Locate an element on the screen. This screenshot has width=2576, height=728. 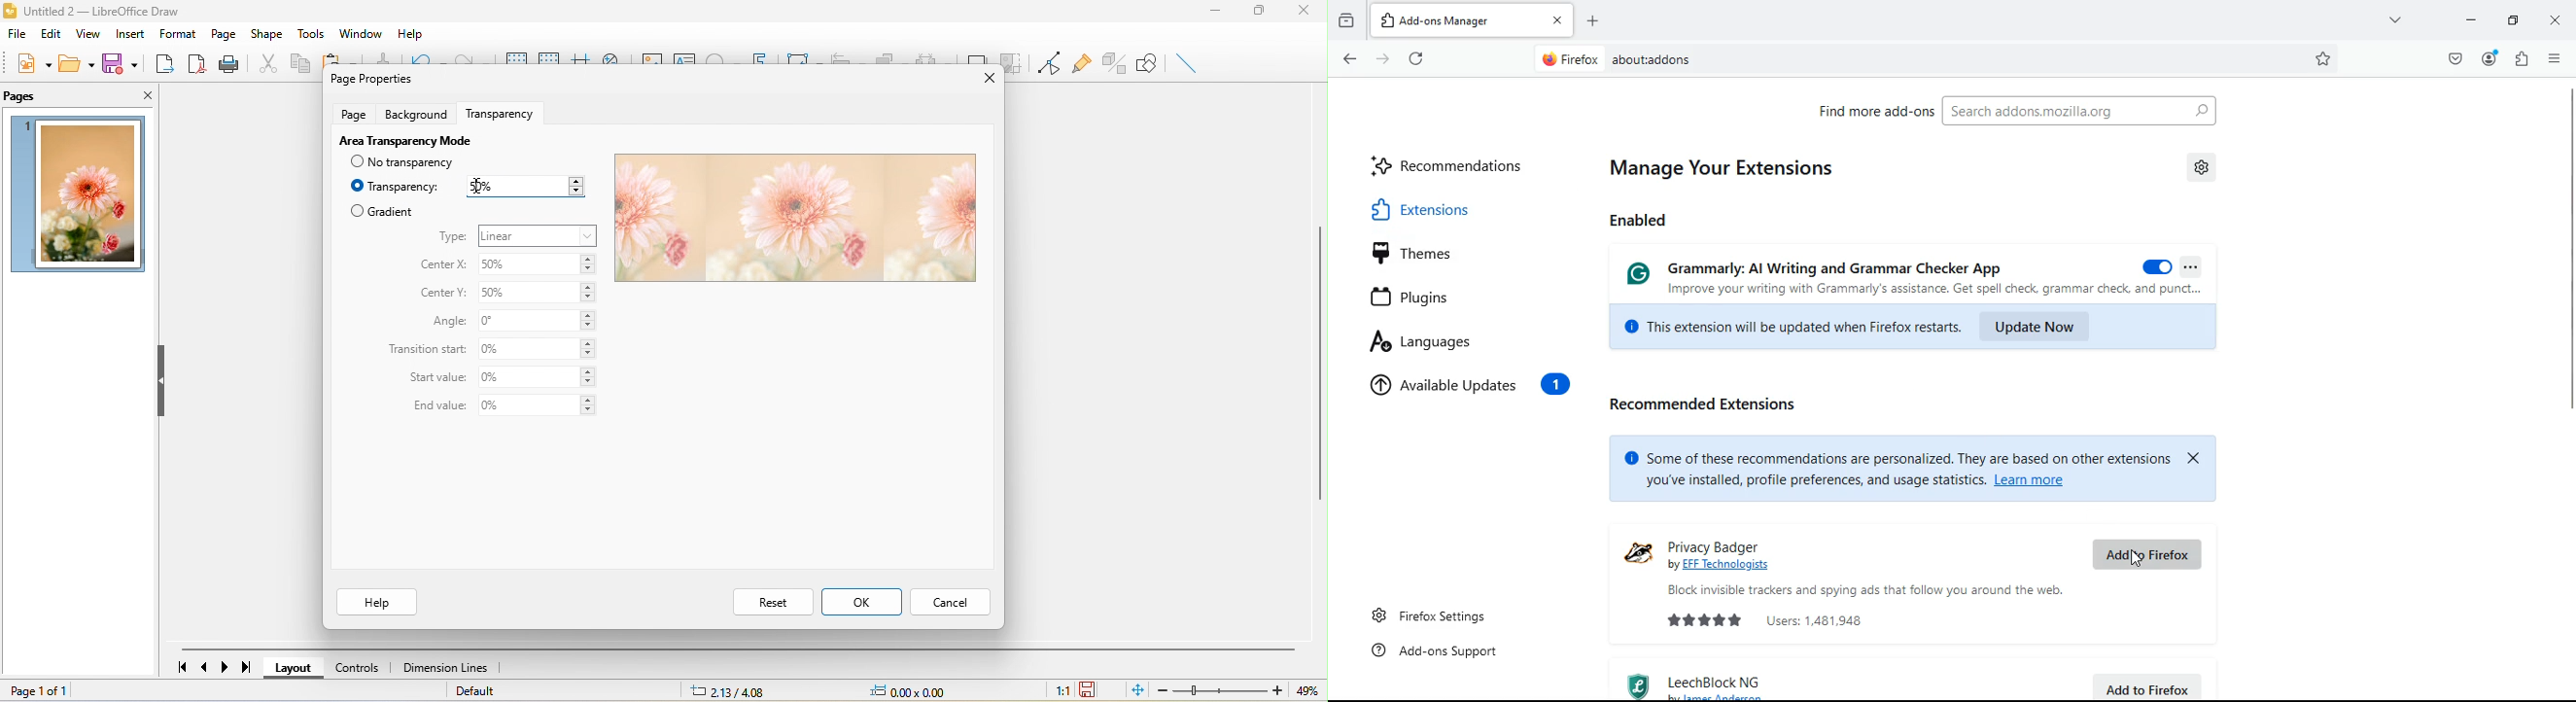
show draw function is located at coordinates (1148, 63).